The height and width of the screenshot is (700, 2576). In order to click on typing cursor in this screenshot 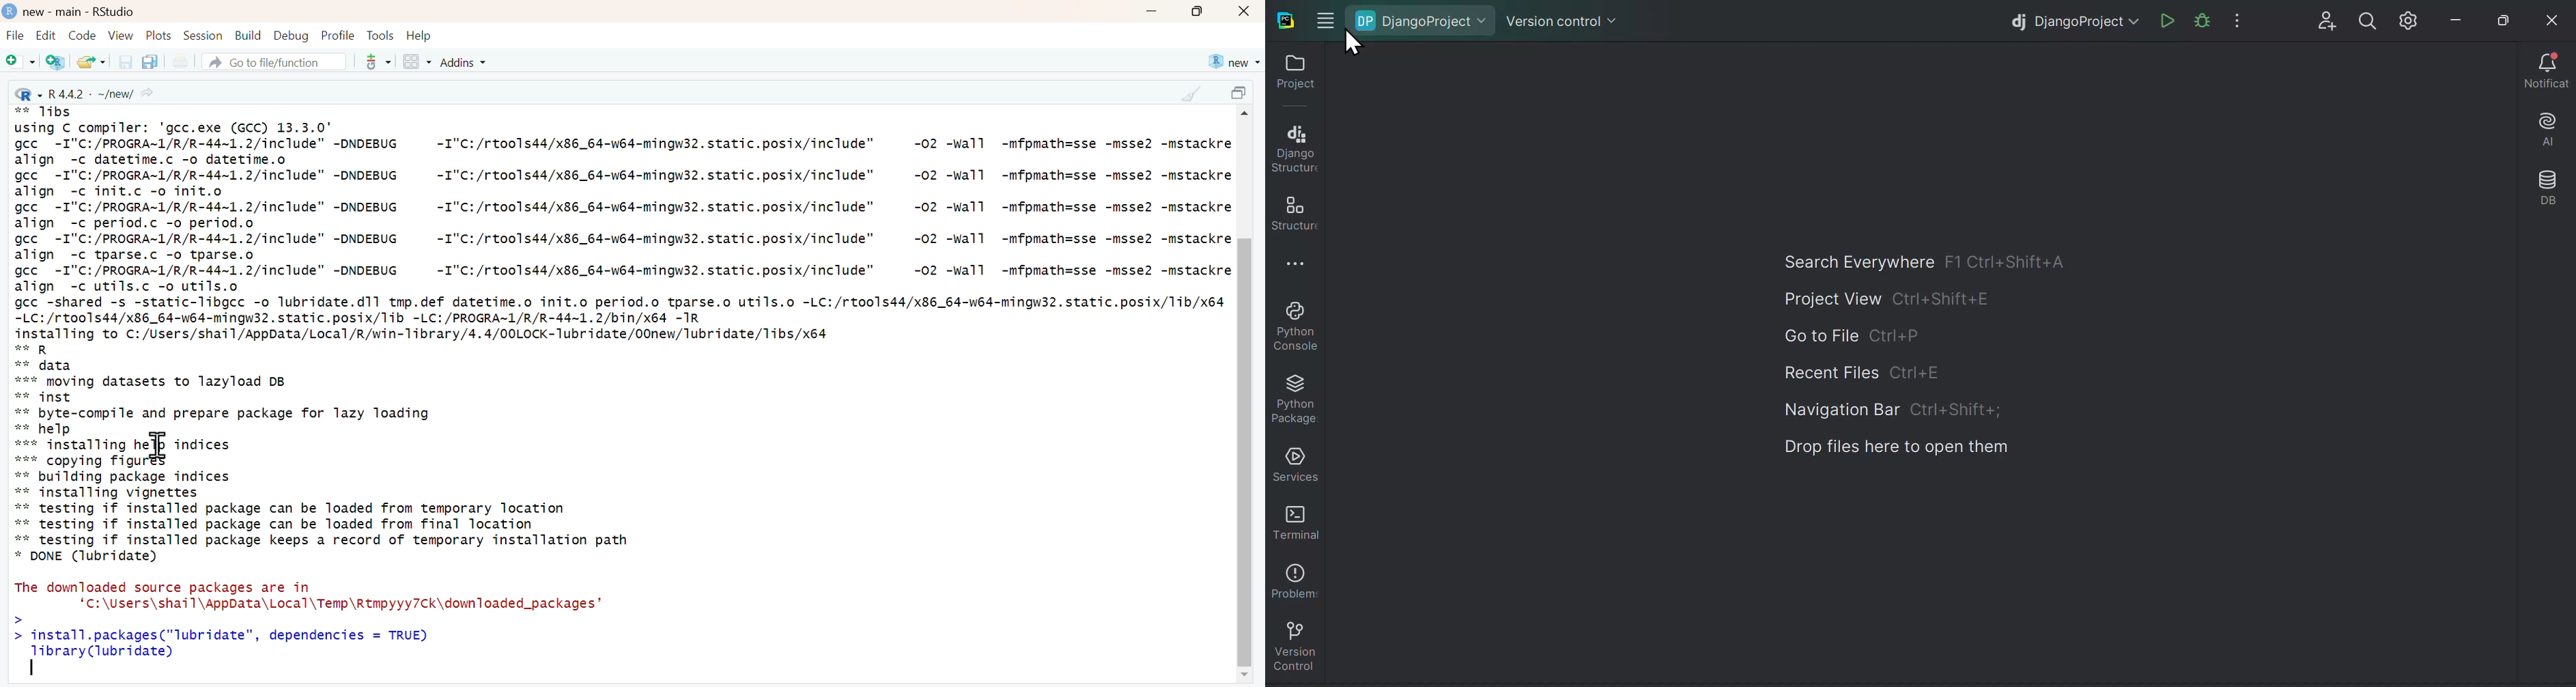, I will do `click(34, 668)`.